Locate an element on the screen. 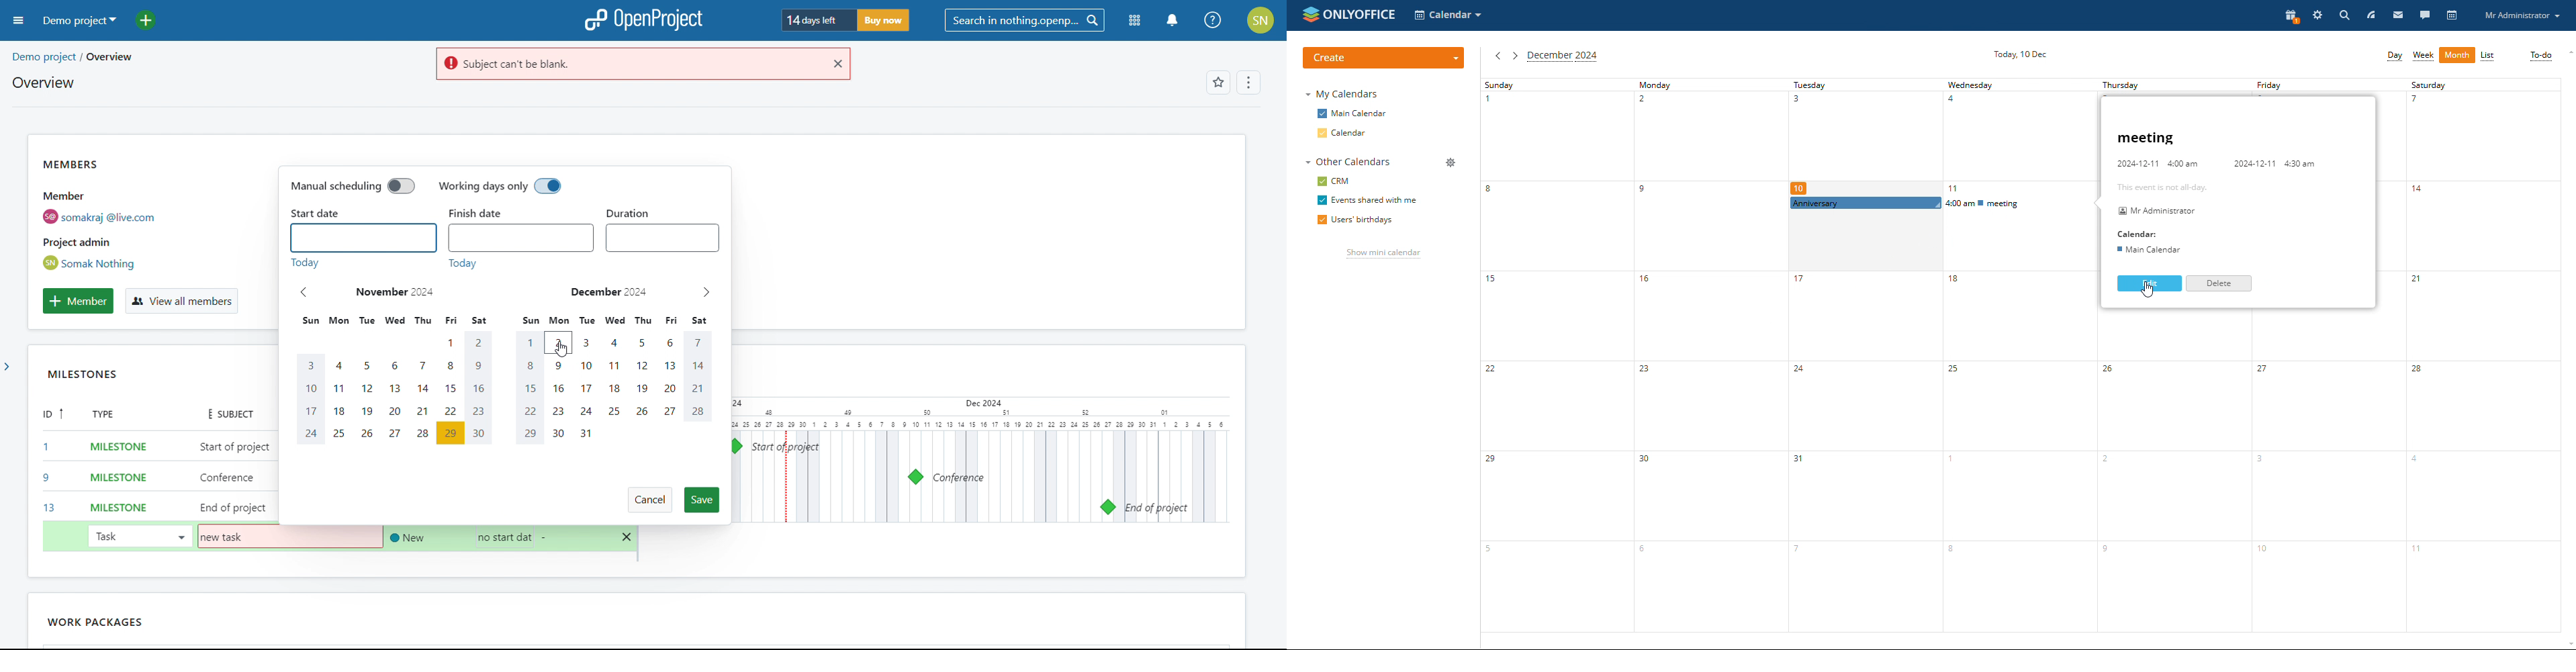 Image resolution: width=2576 pixels, height=672 pixels. today is located at coordinates (384, 263).